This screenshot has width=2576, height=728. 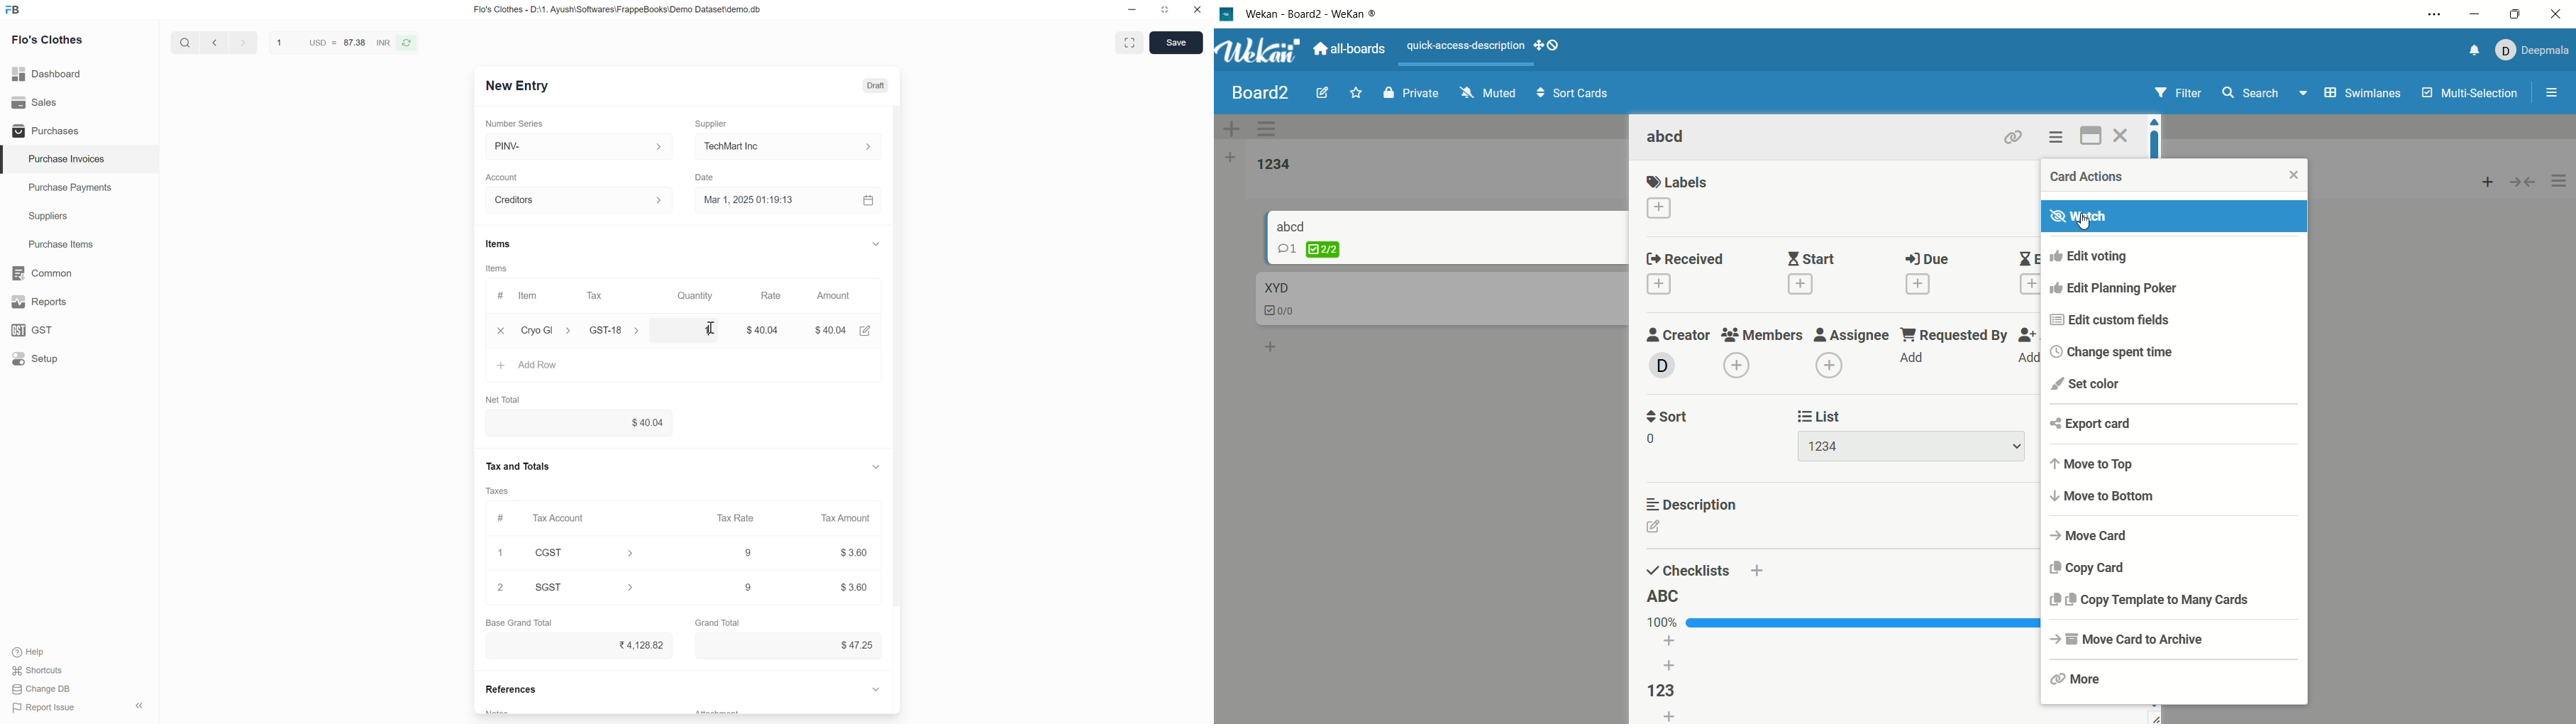 What do you see at coordinates (622, 330) in the screenshot?
I see `GST-18` at bounding box center [622, 330].